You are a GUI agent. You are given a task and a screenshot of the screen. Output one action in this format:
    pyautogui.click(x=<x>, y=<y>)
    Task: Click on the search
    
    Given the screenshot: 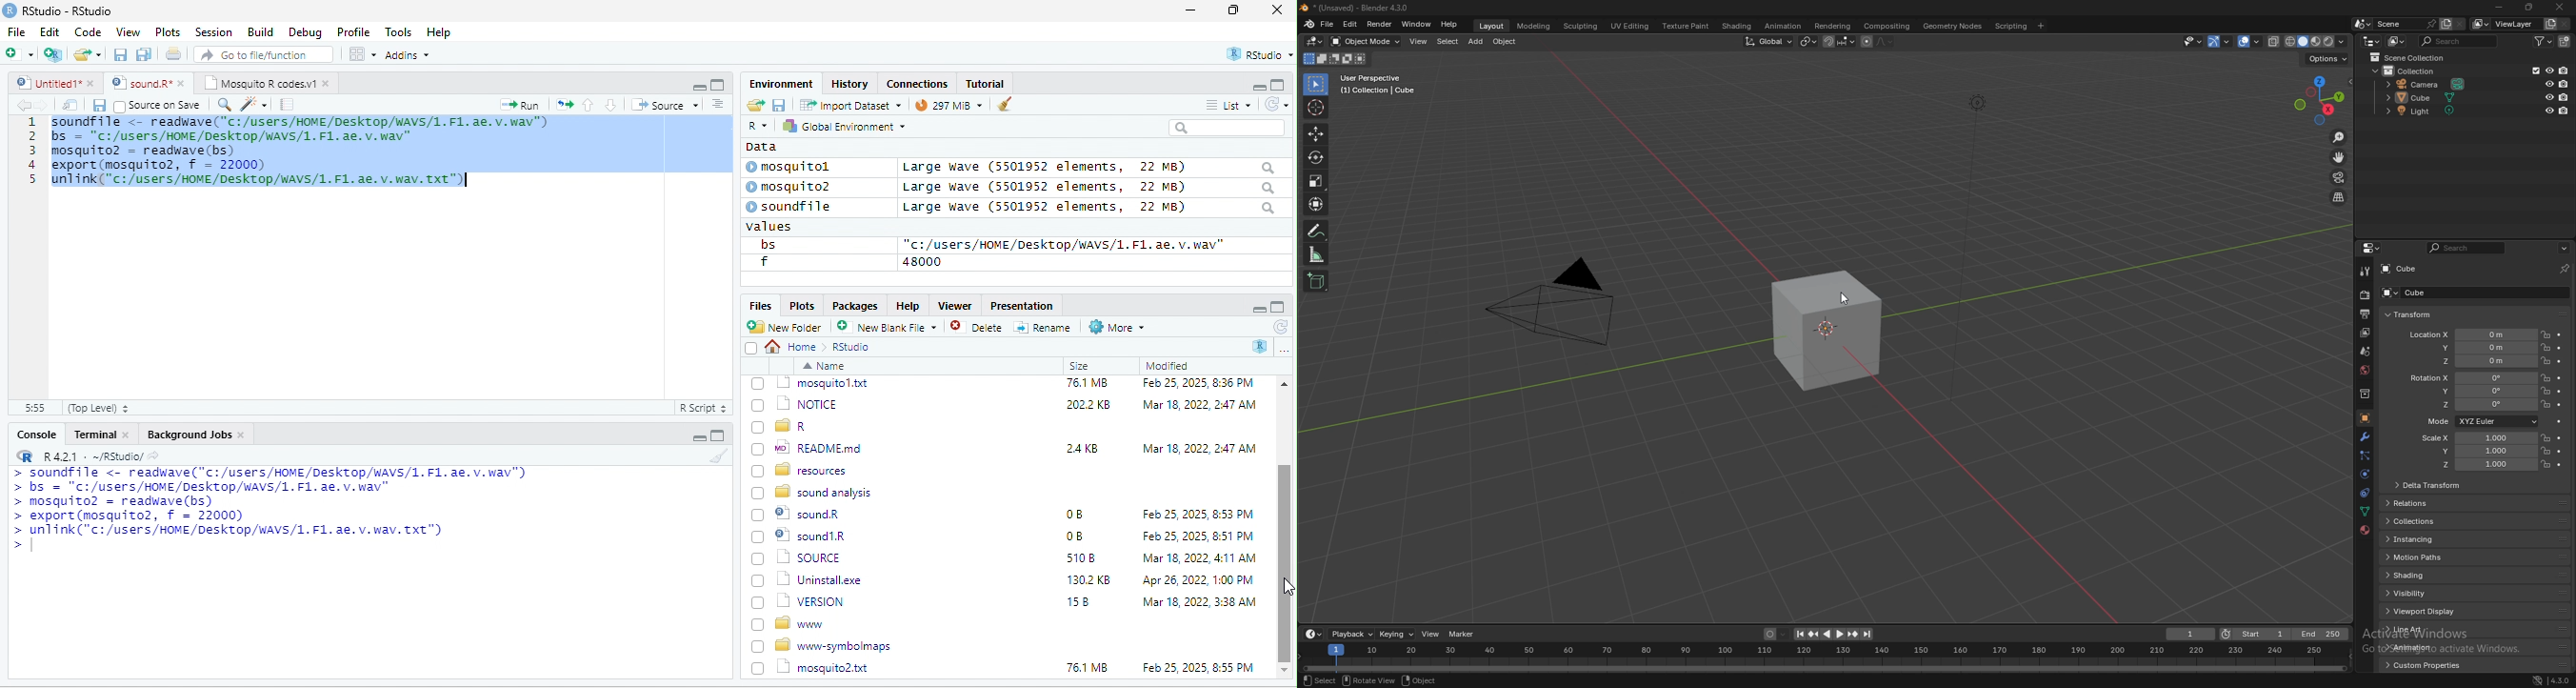 What is the action you would take?
    pyautogui.click(x=224, y=103)
    